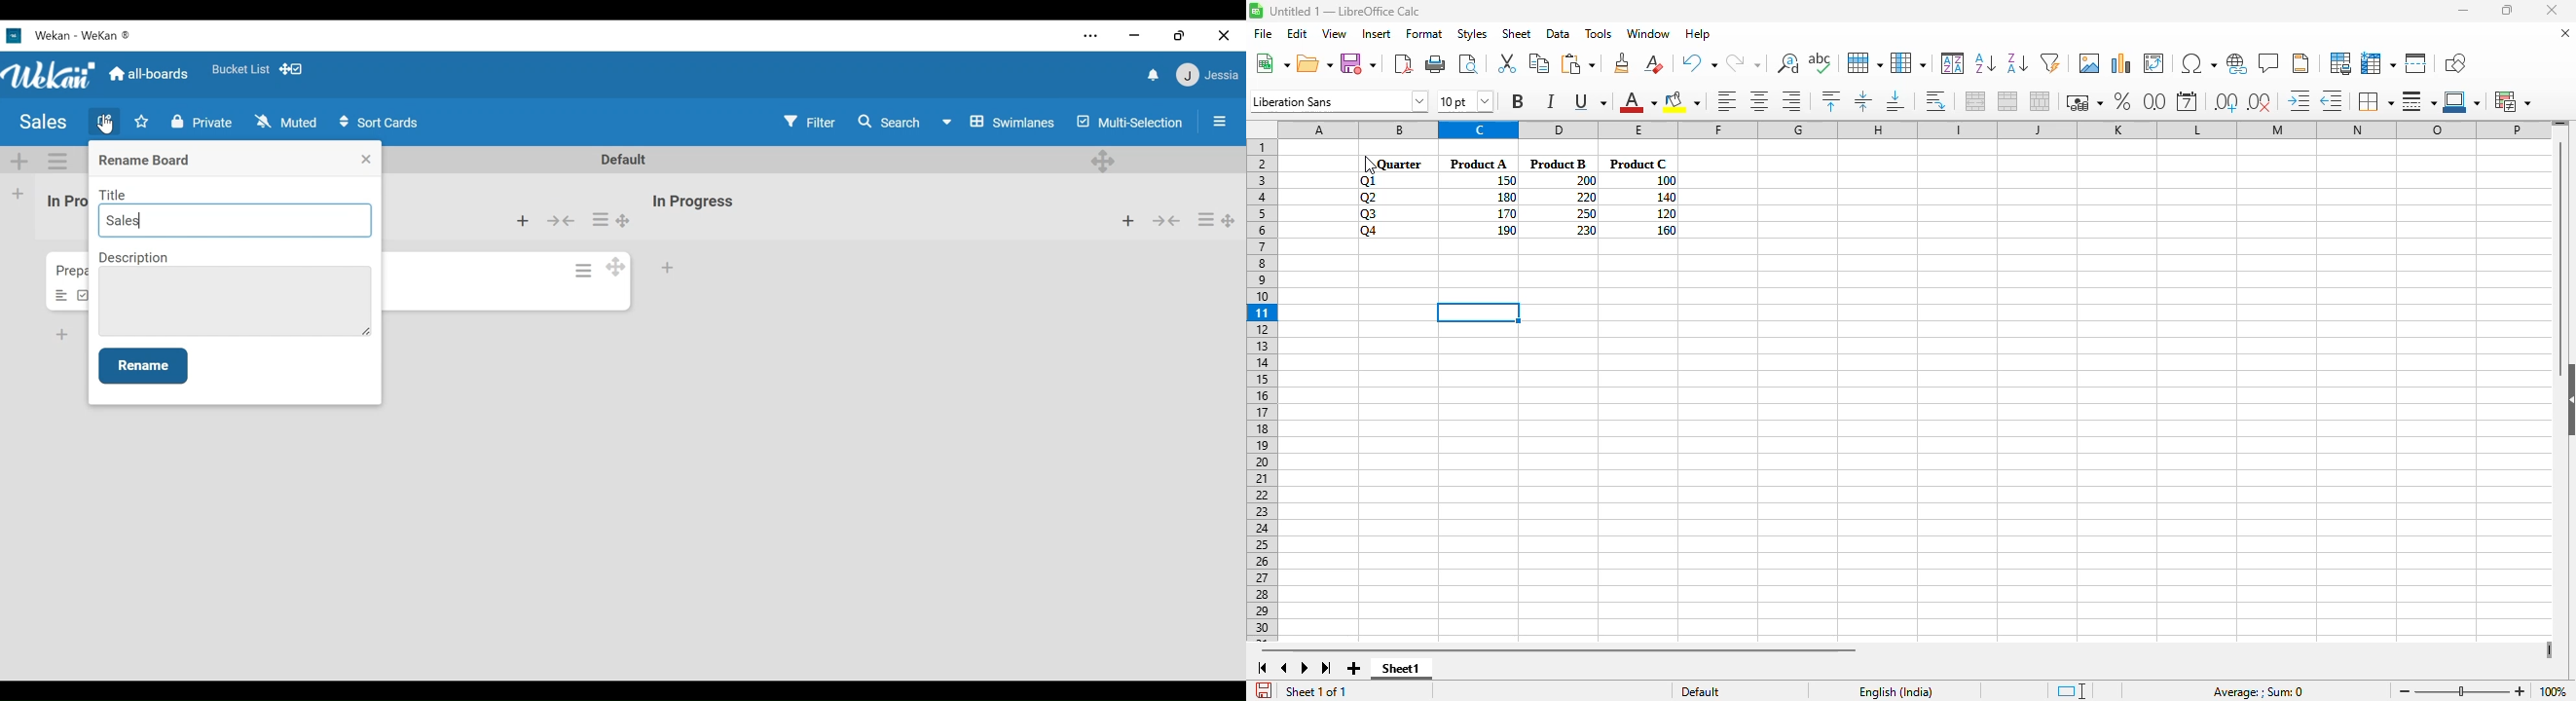 The width and height of the screenshot is (2576, 728). I want to click on close, so click(2551, 10).